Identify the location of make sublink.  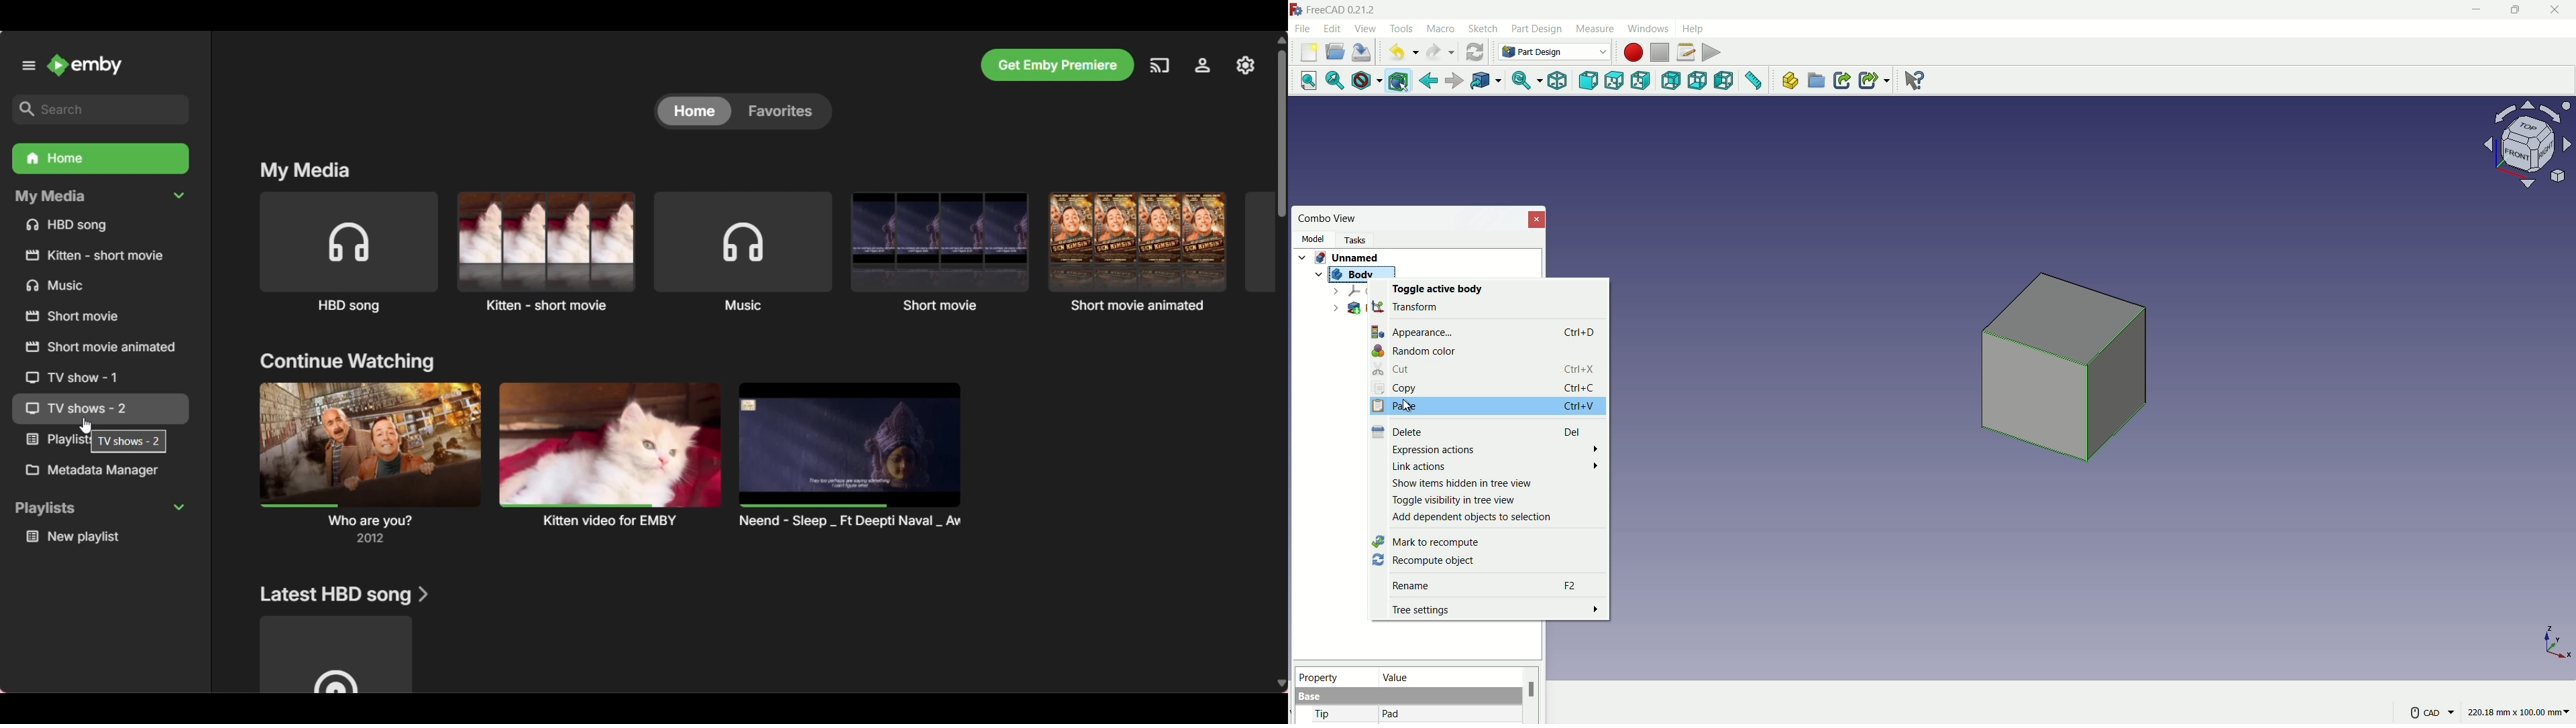
(1874, 80).